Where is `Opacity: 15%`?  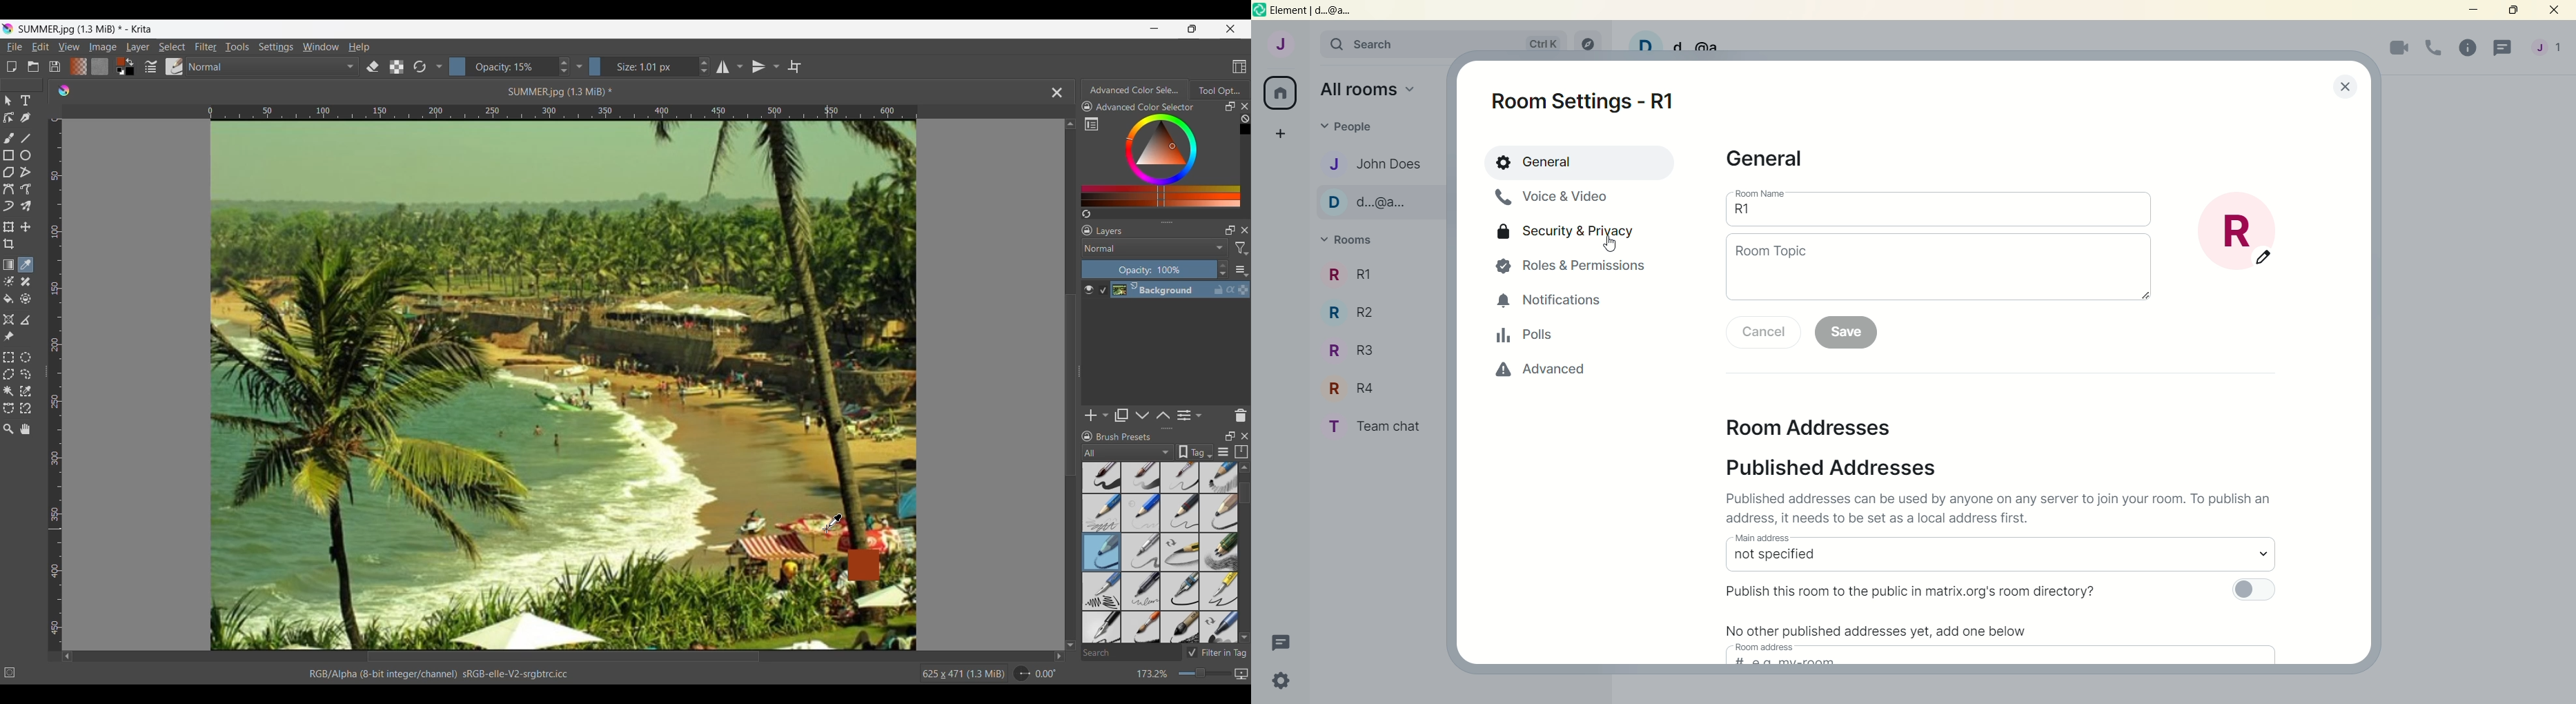 Opacity: 15% is located at coordinates (502, 66).